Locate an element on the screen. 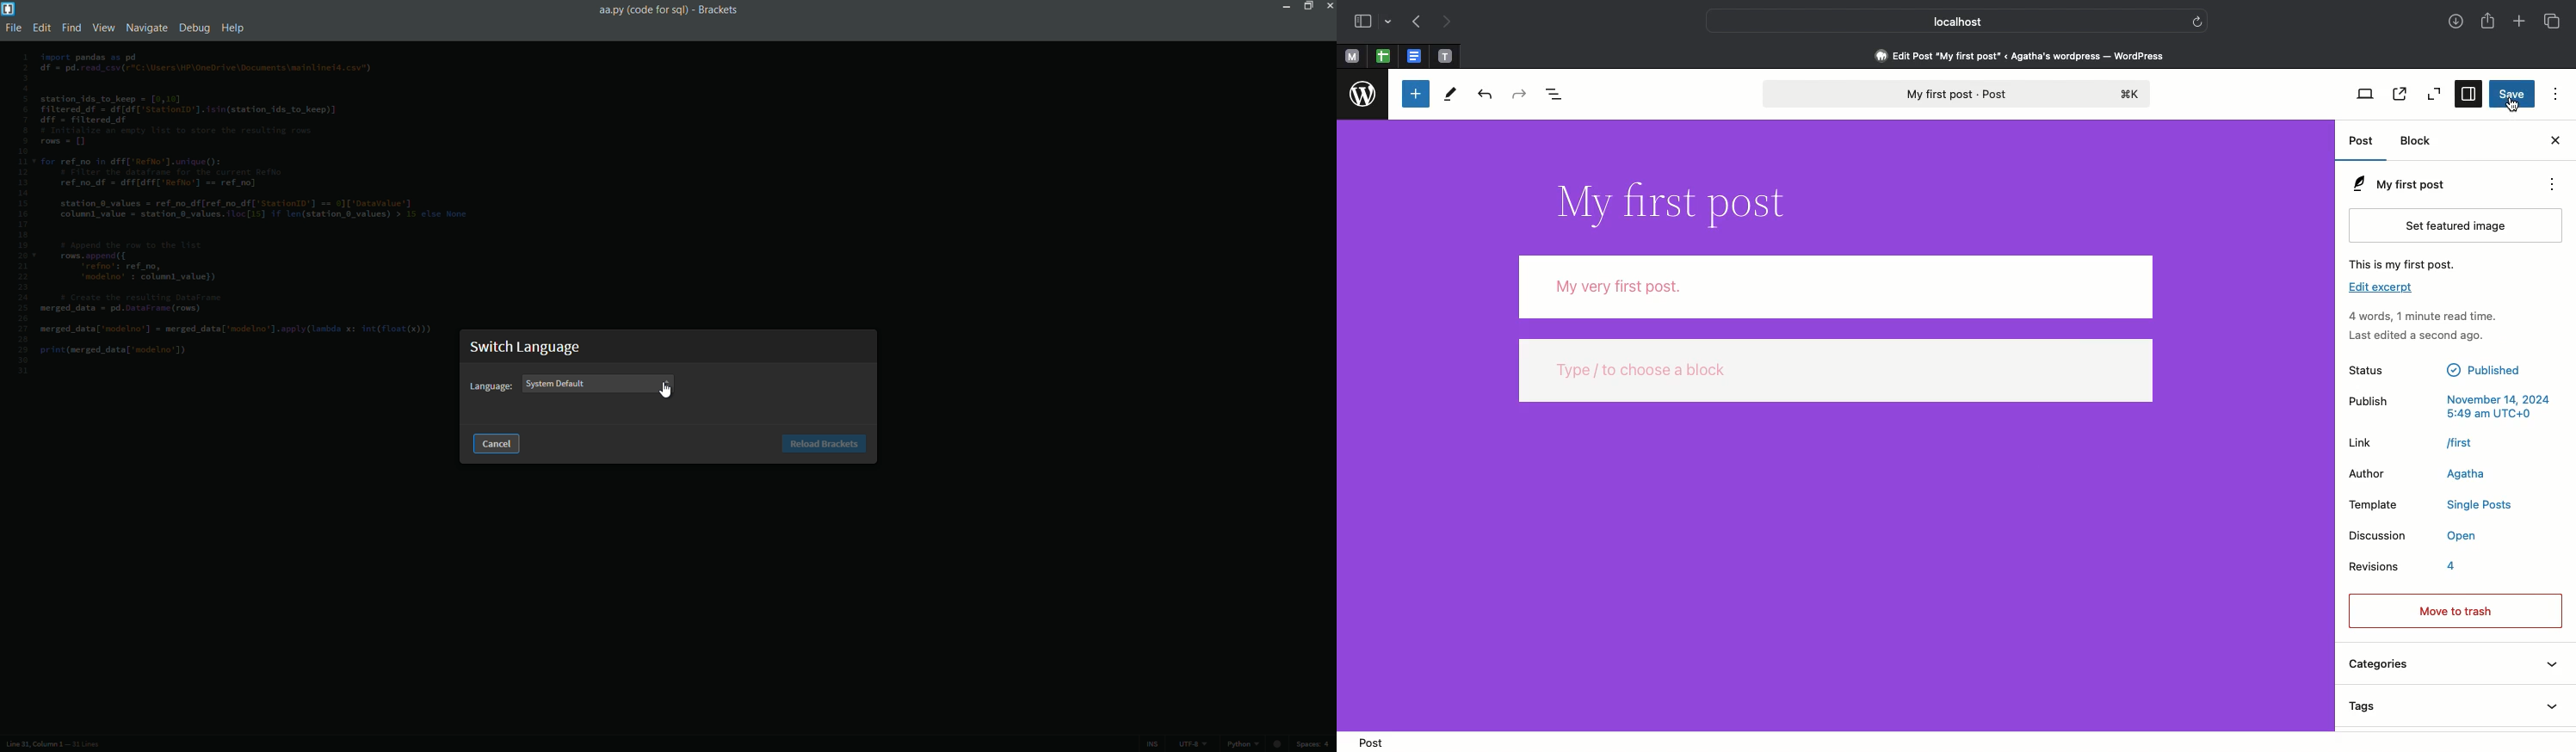  Discussion is located at coordinates (2414, 535).